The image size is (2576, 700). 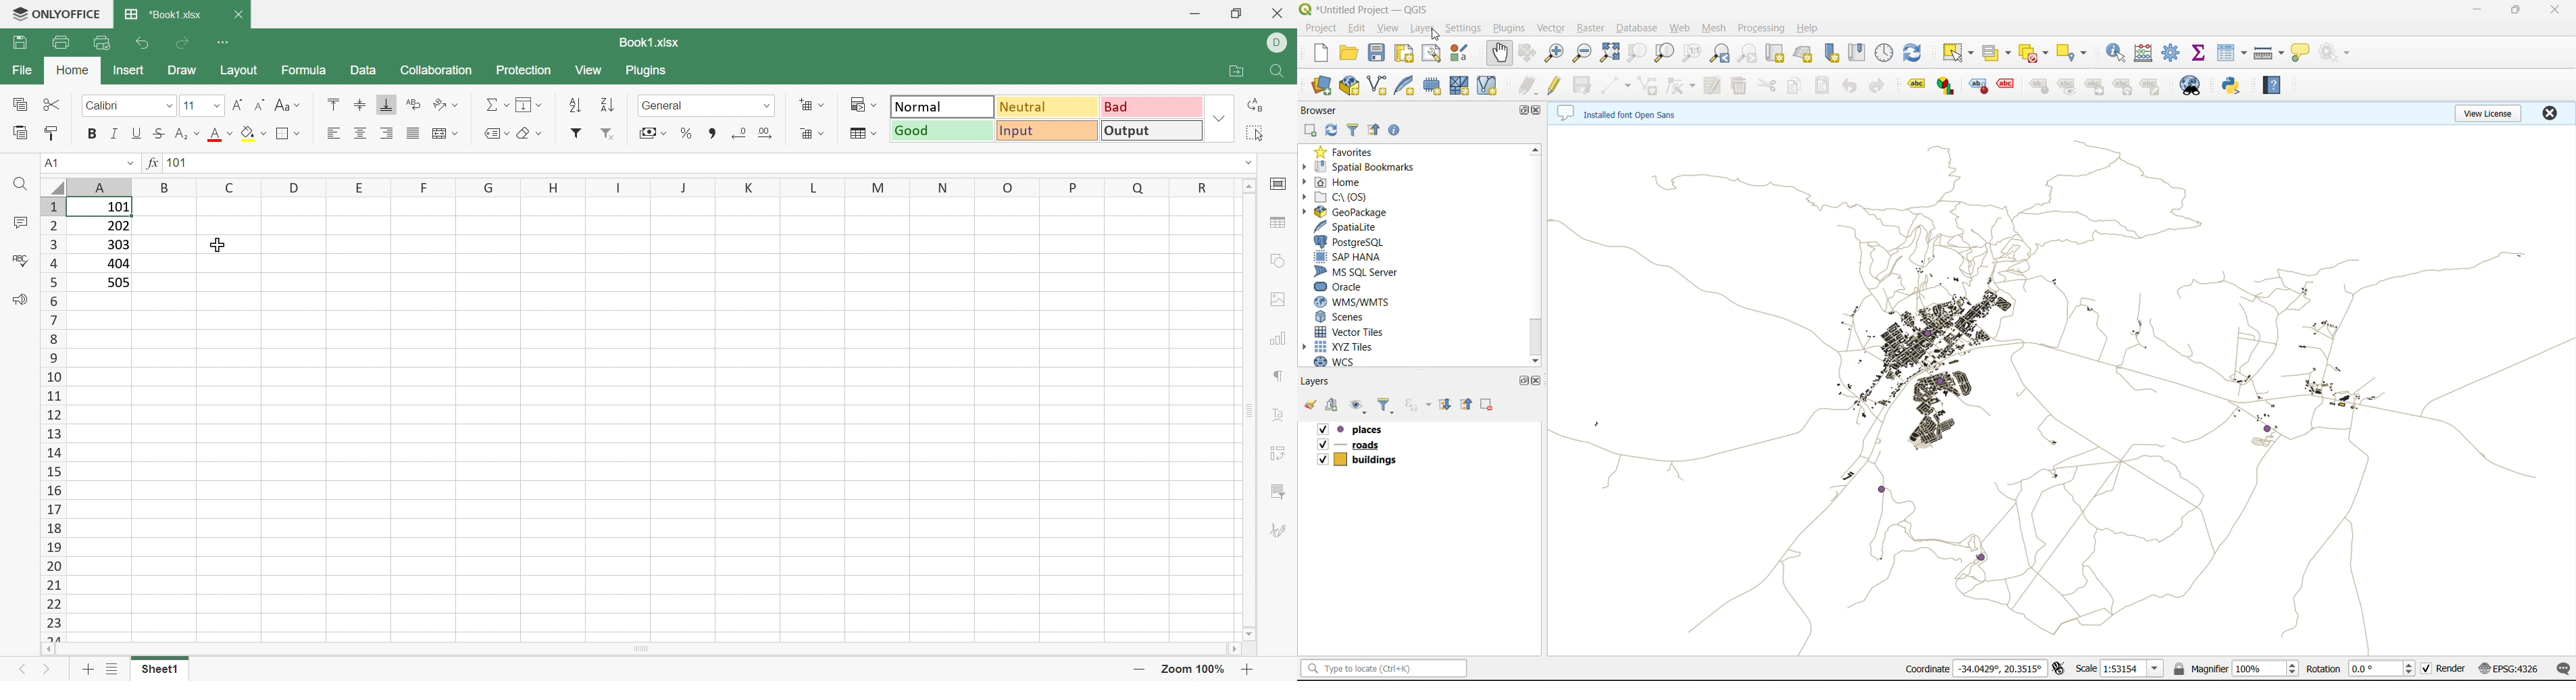 I want to click on File, so click(x=22, y=72).